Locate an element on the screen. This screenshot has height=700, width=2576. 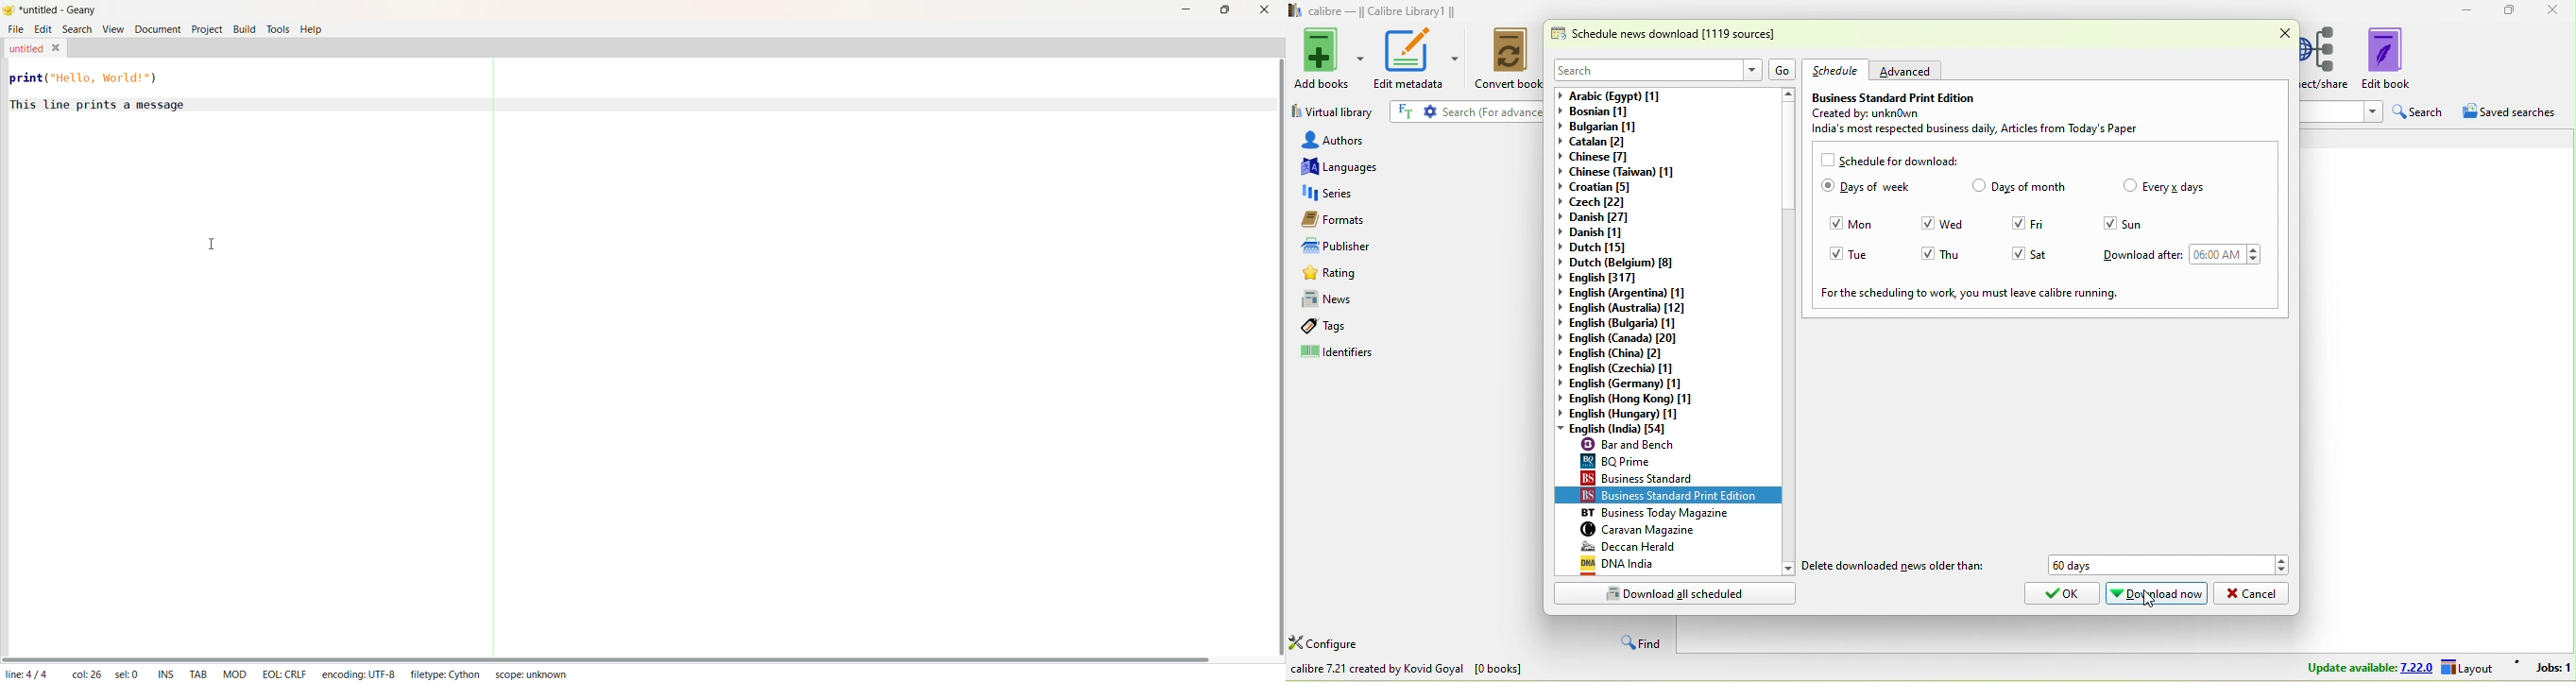
series is located at coordinates (1418, 194).